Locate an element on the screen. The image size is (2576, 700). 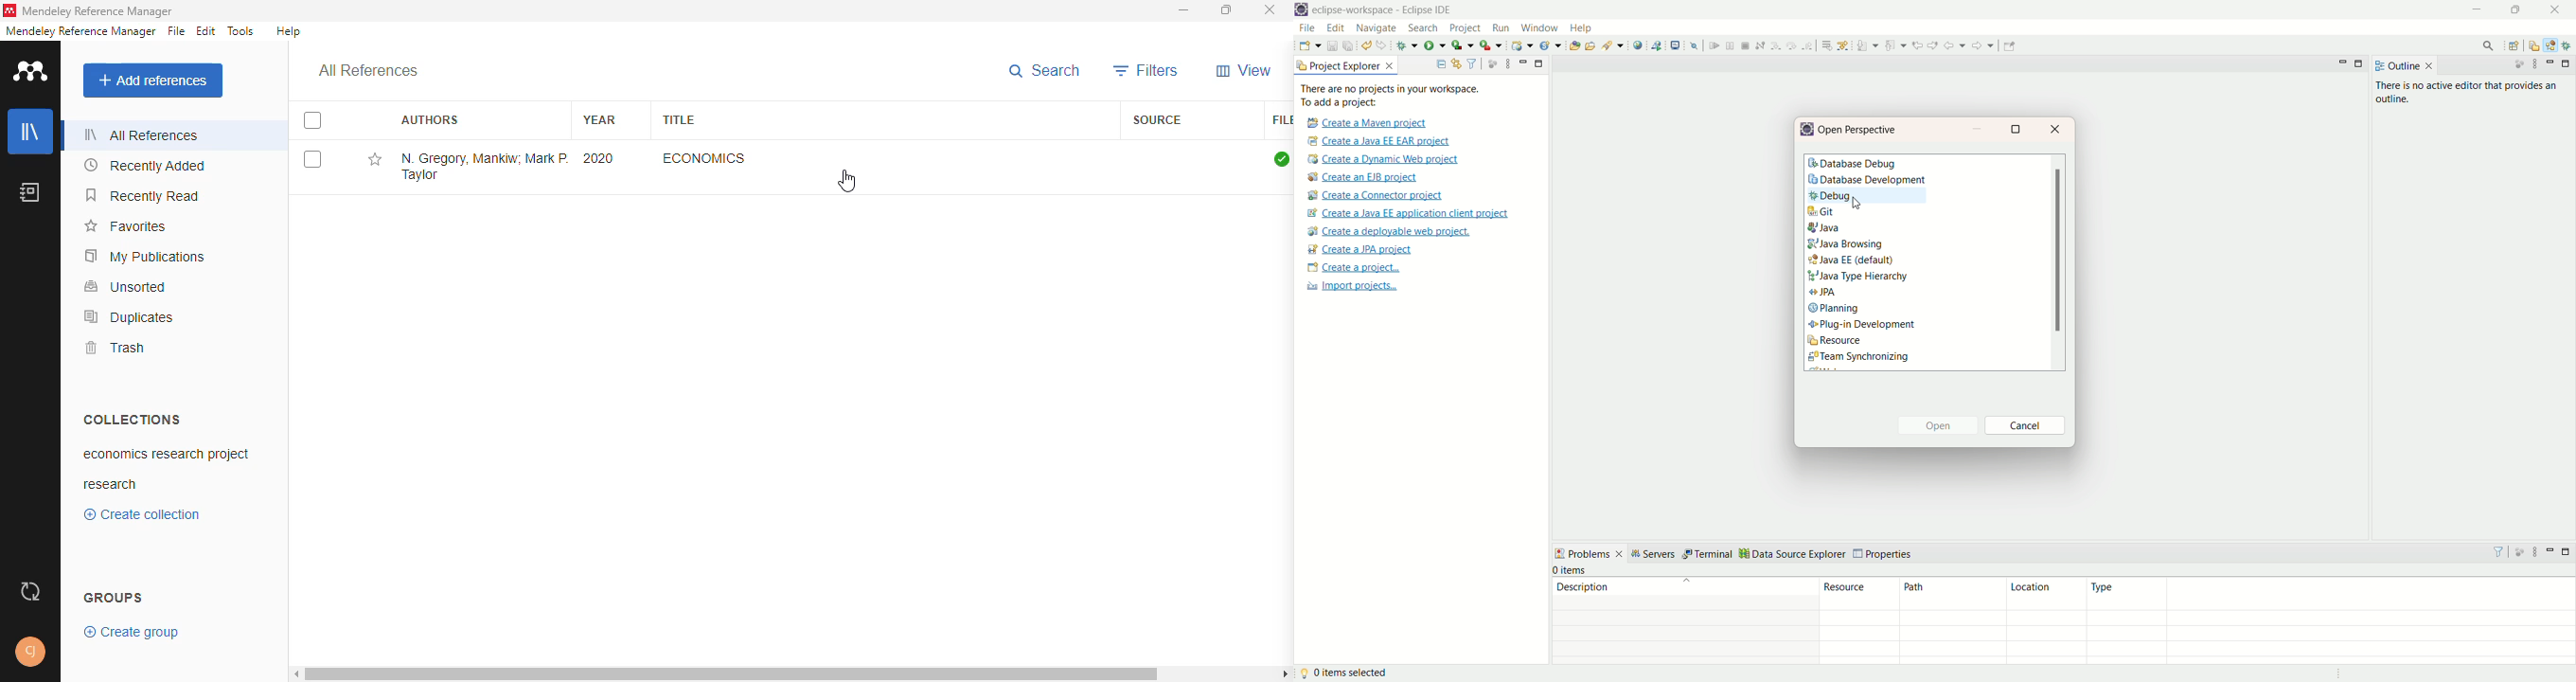
JPA  is located at coordinates (1824, 294).